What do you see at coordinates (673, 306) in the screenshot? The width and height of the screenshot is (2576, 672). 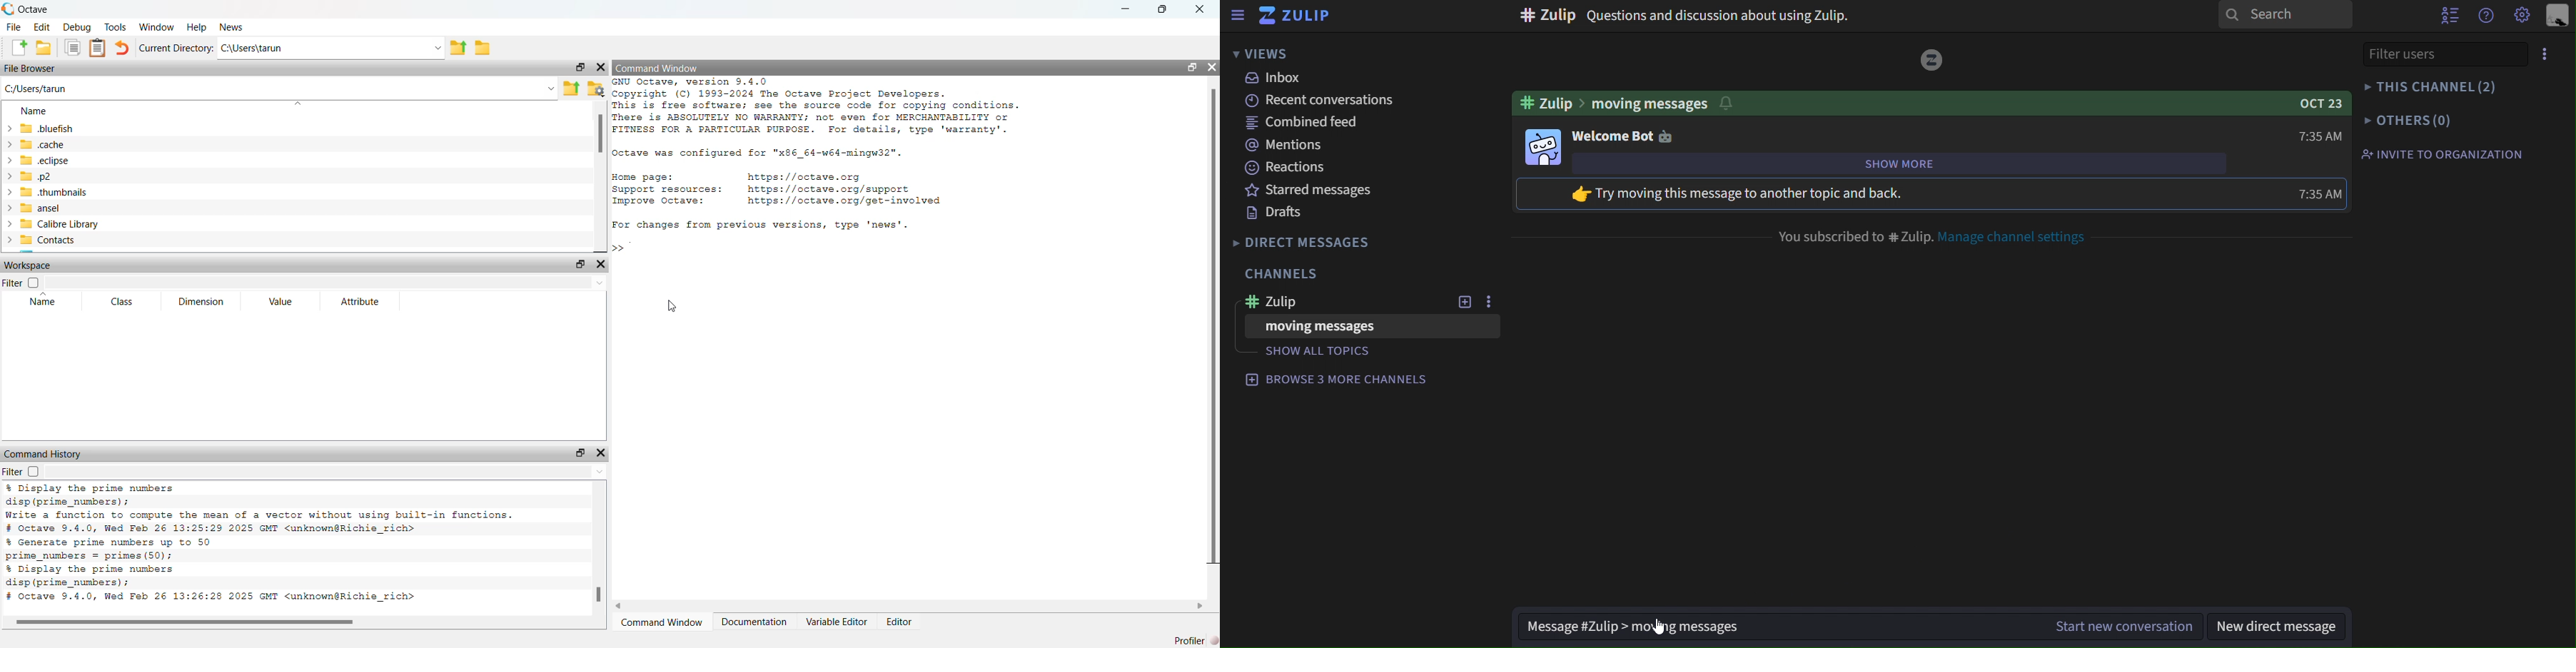 I see `cursor` at bounding box center [673, 306].